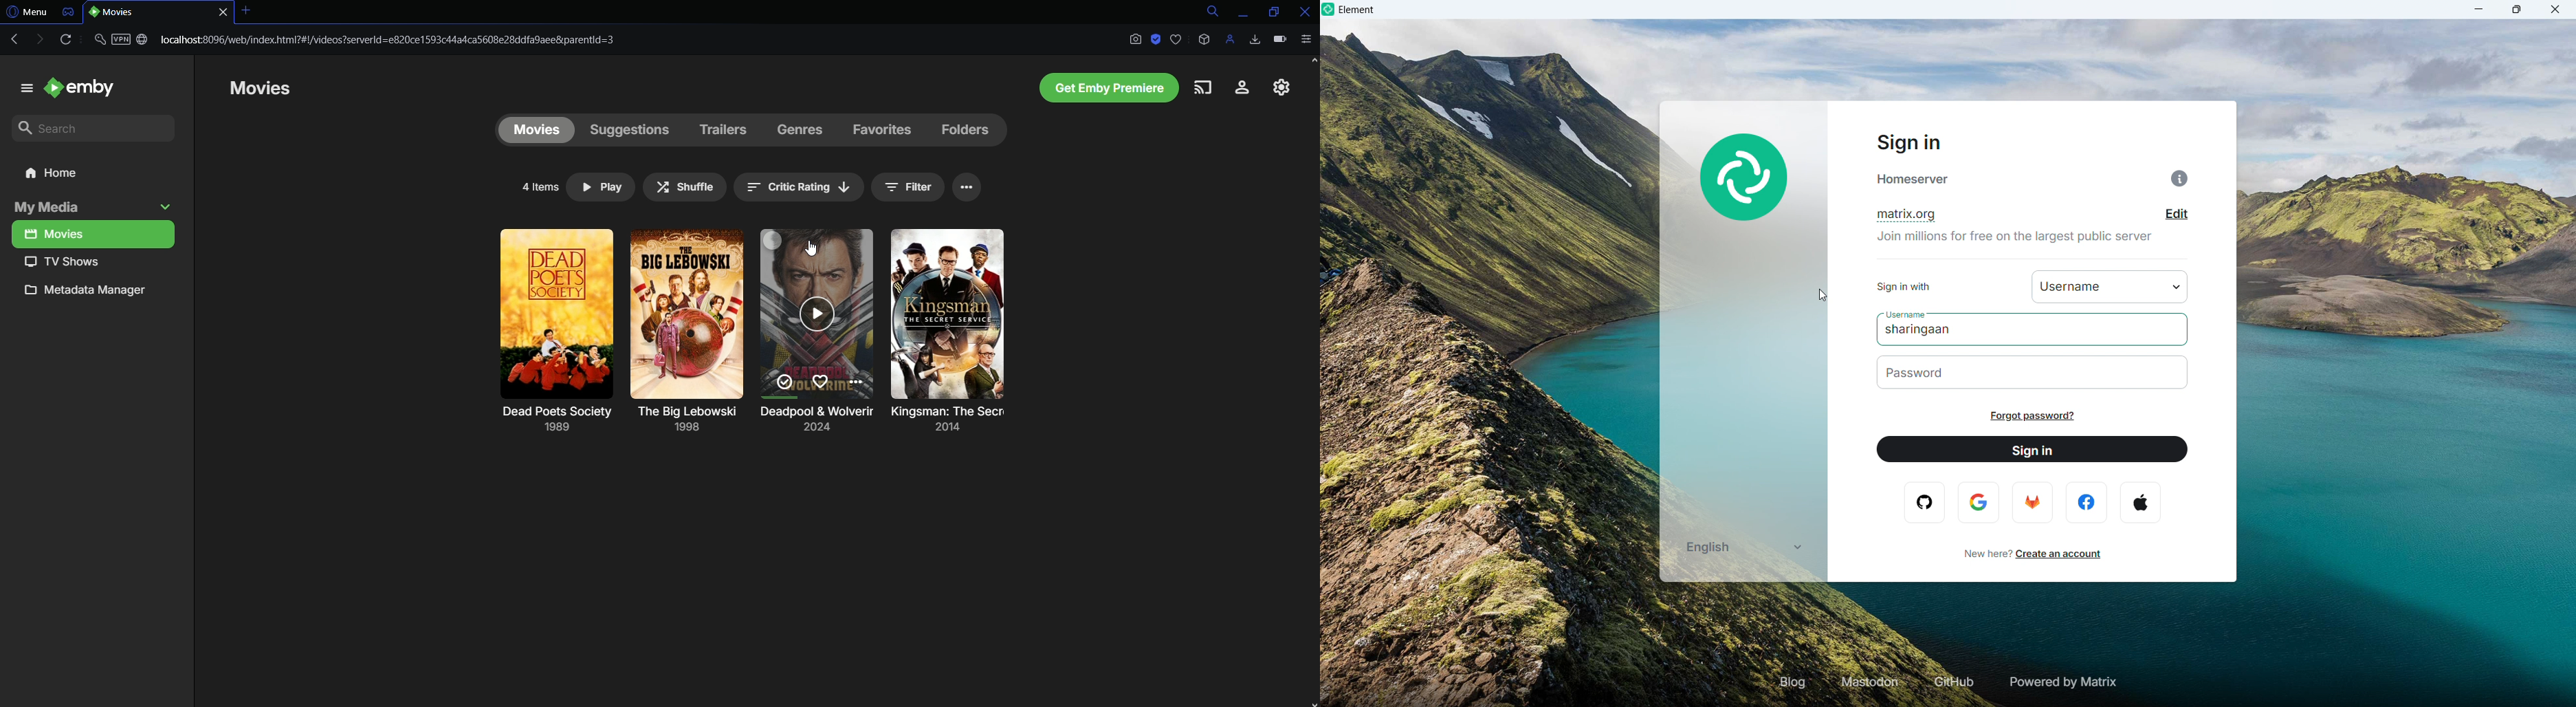 This screenshot has width=2576, height=728. I want to click on firefox, so click(2031, 501).